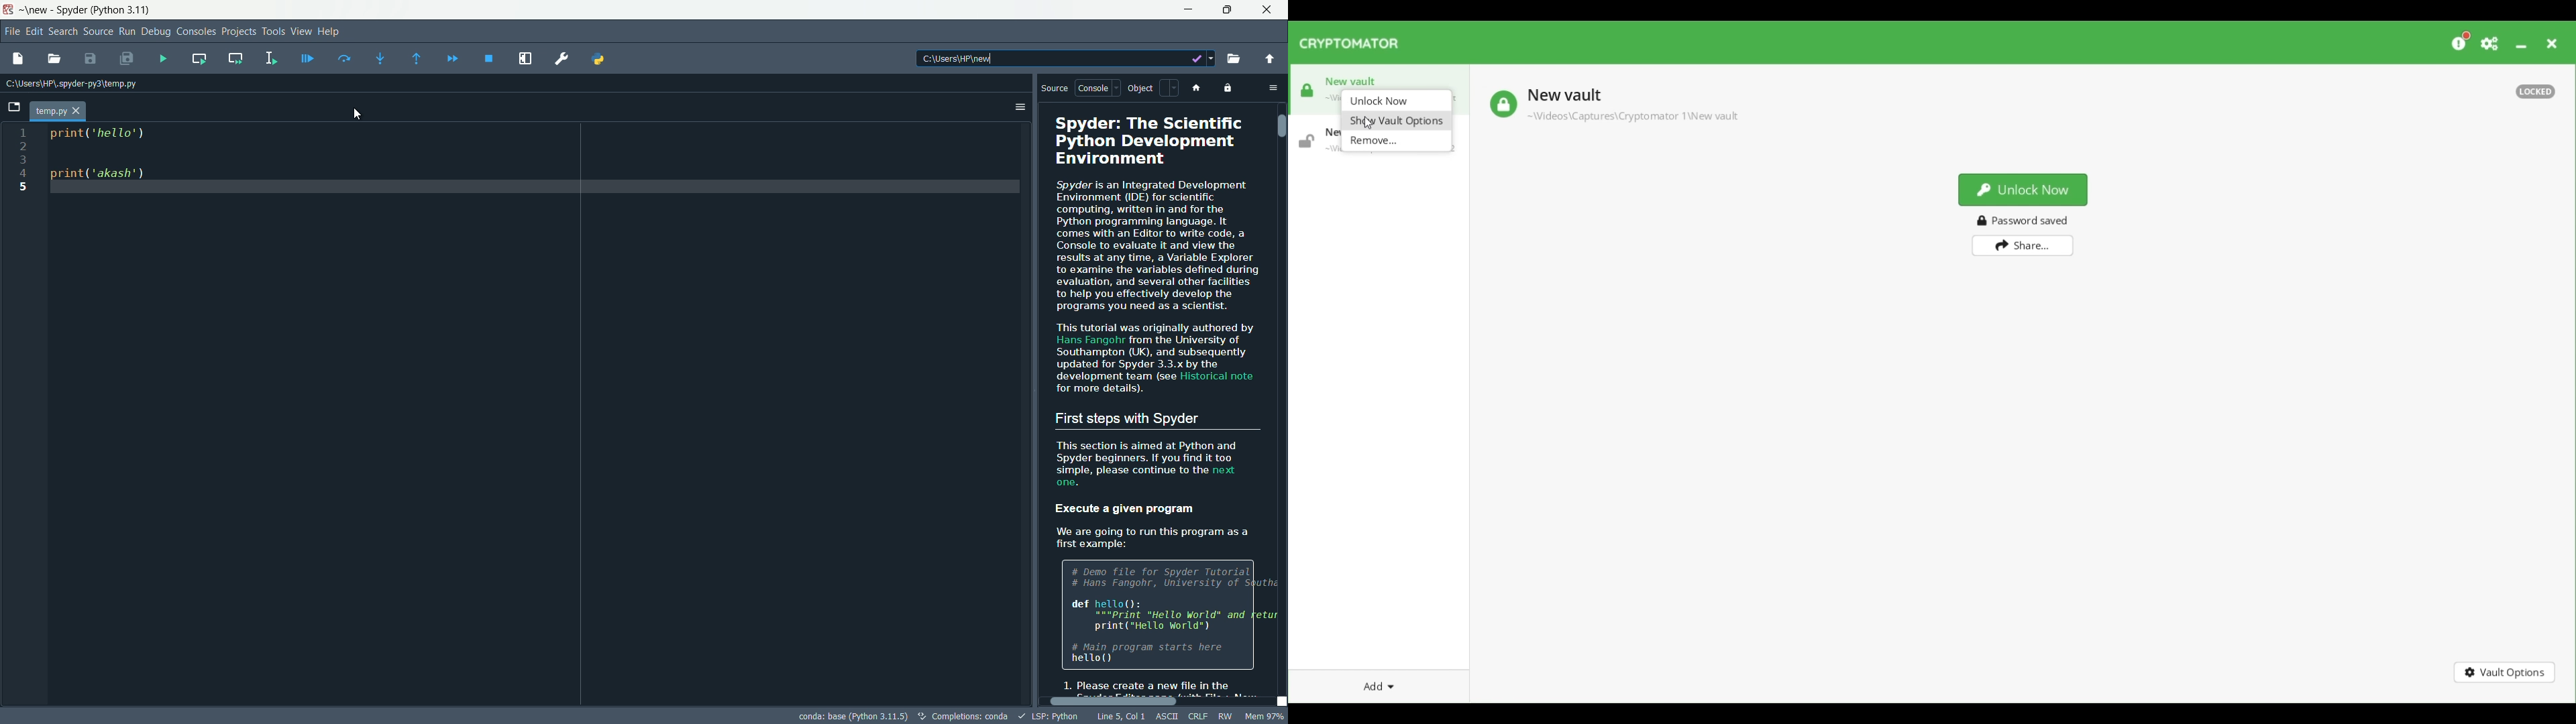  Describe the element at coordinates (1280, 126) in the screenshot. I see `Vertical Scroll bar` at that location.